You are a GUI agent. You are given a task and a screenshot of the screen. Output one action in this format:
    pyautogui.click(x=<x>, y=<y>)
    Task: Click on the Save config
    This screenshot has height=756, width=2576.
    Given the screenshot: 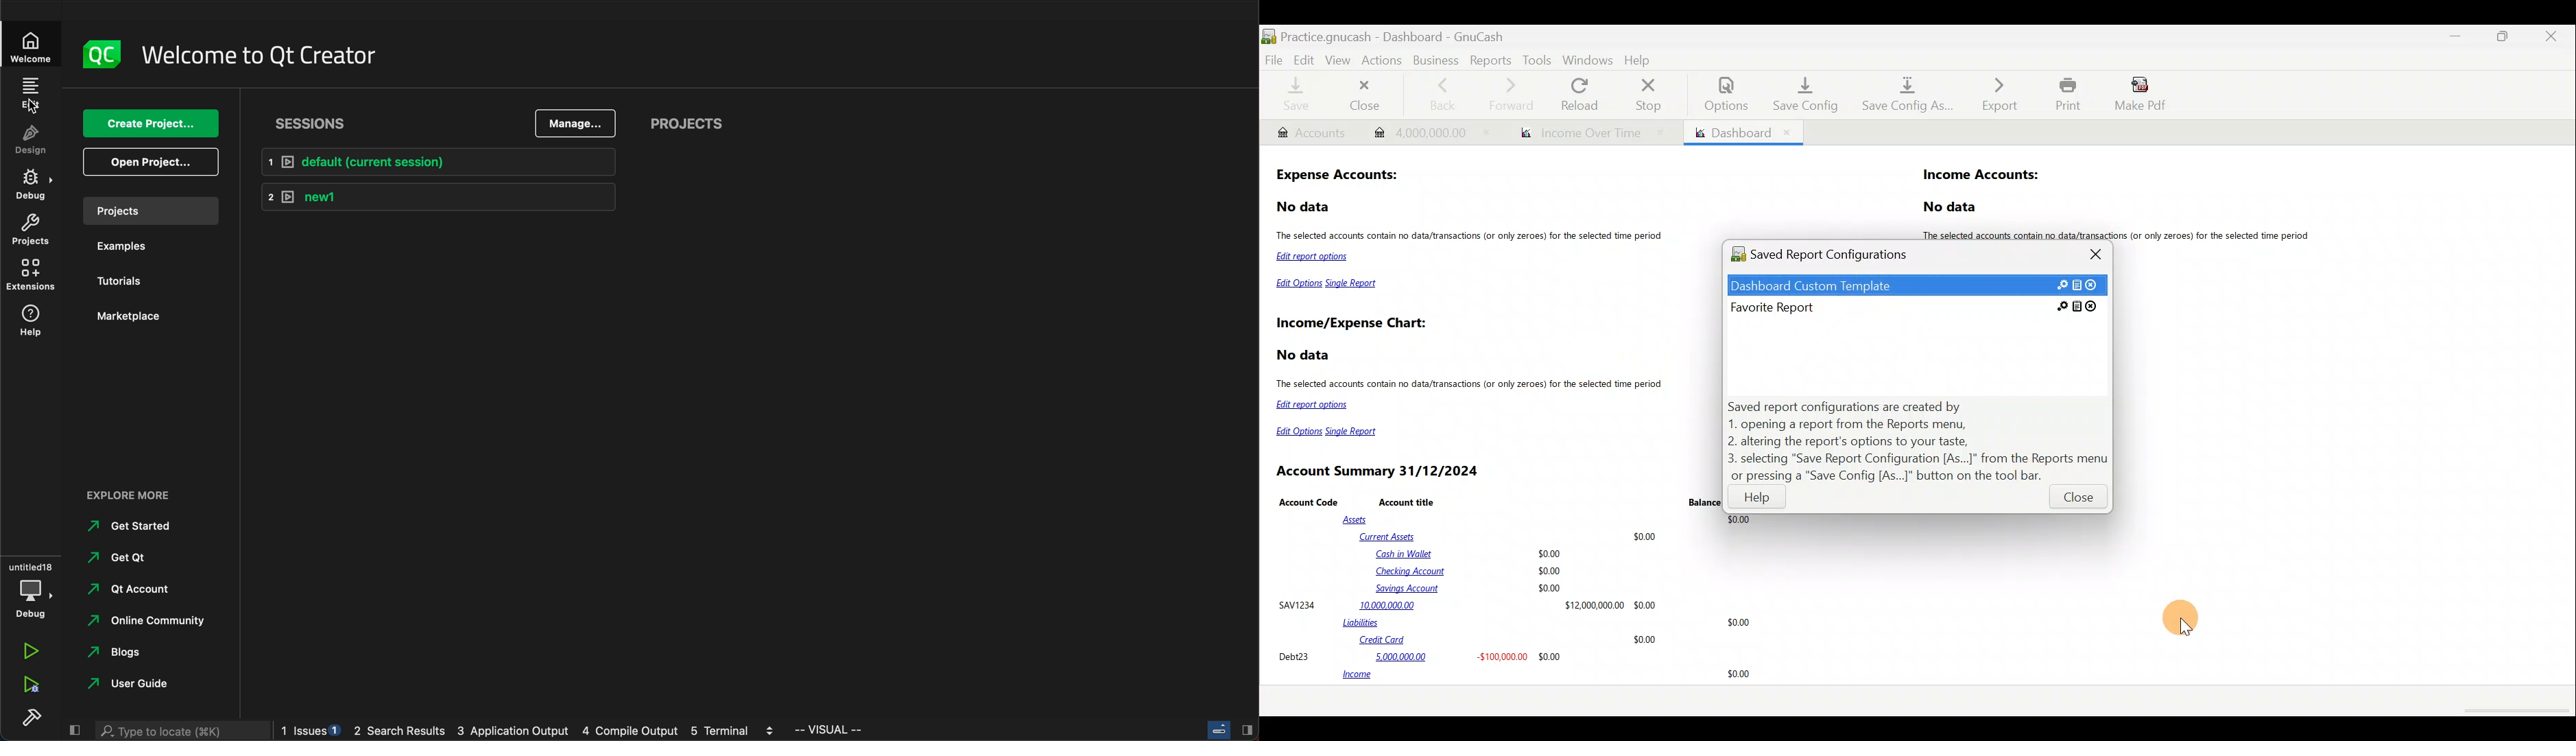 What is the action you would take?
    pyautogui.click(x=1800, y=94)
    